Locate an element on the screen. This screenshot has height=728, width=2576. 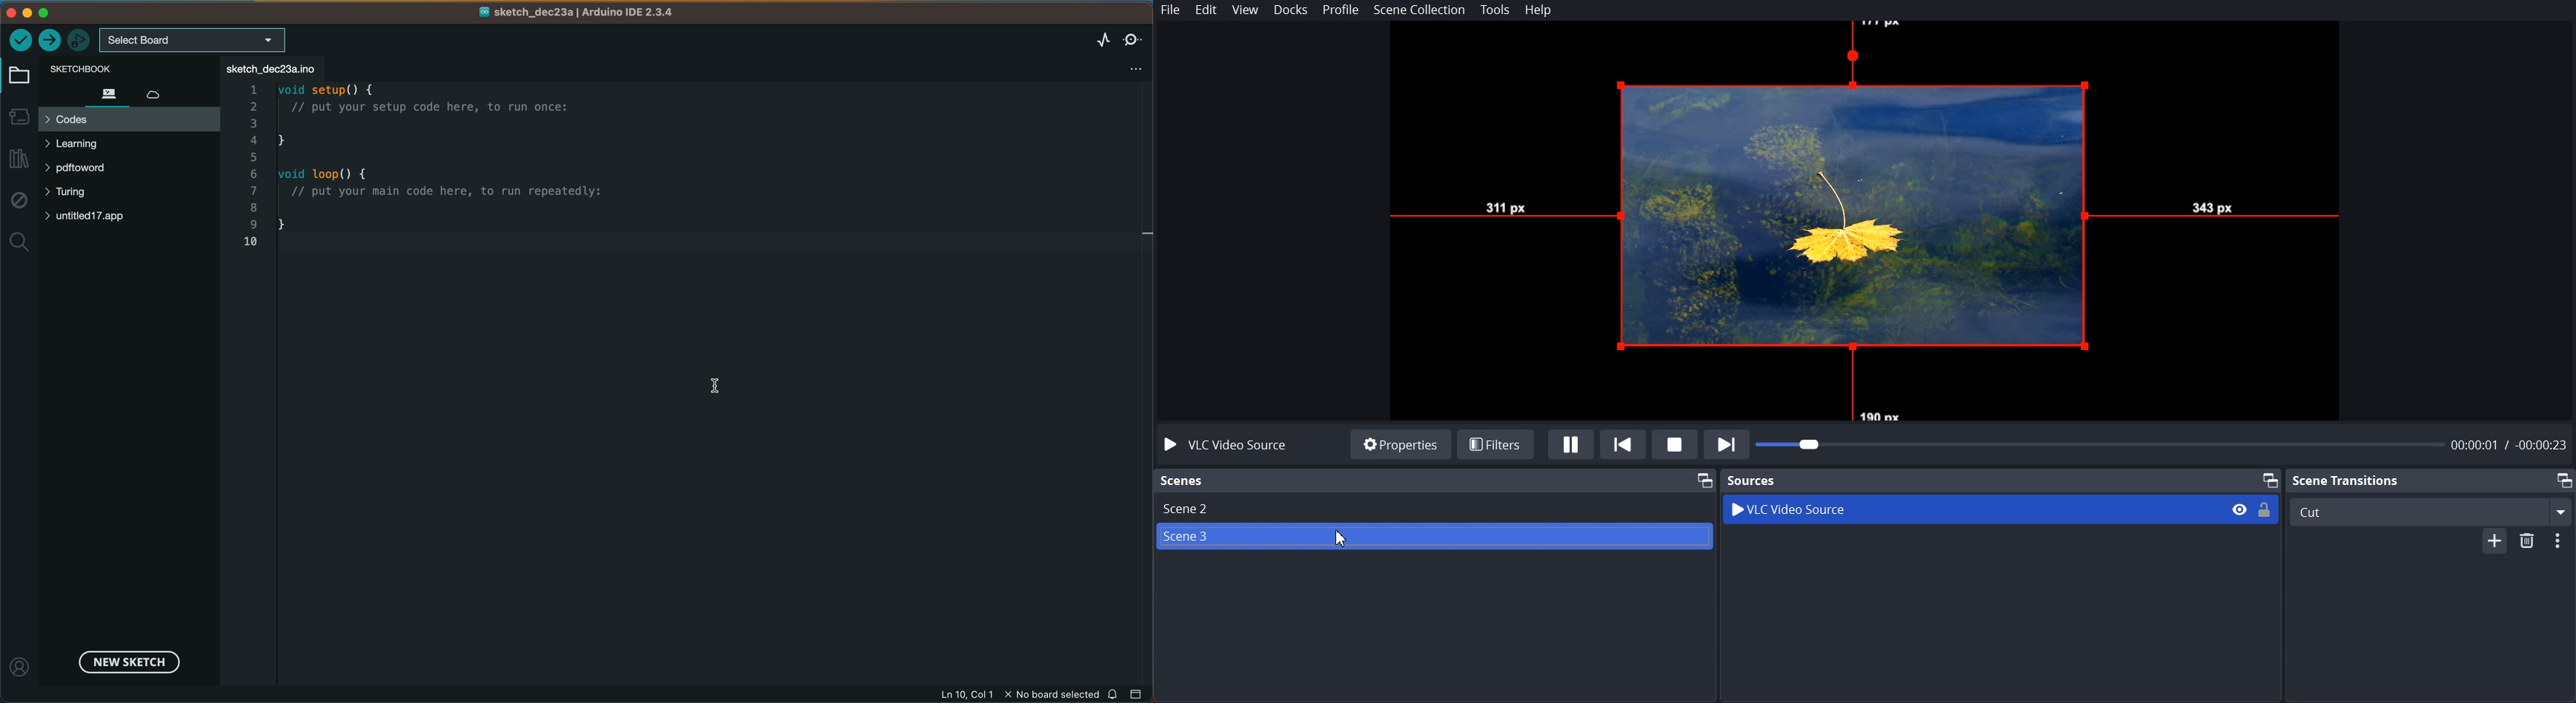
files is located at coordinates (107, 93).